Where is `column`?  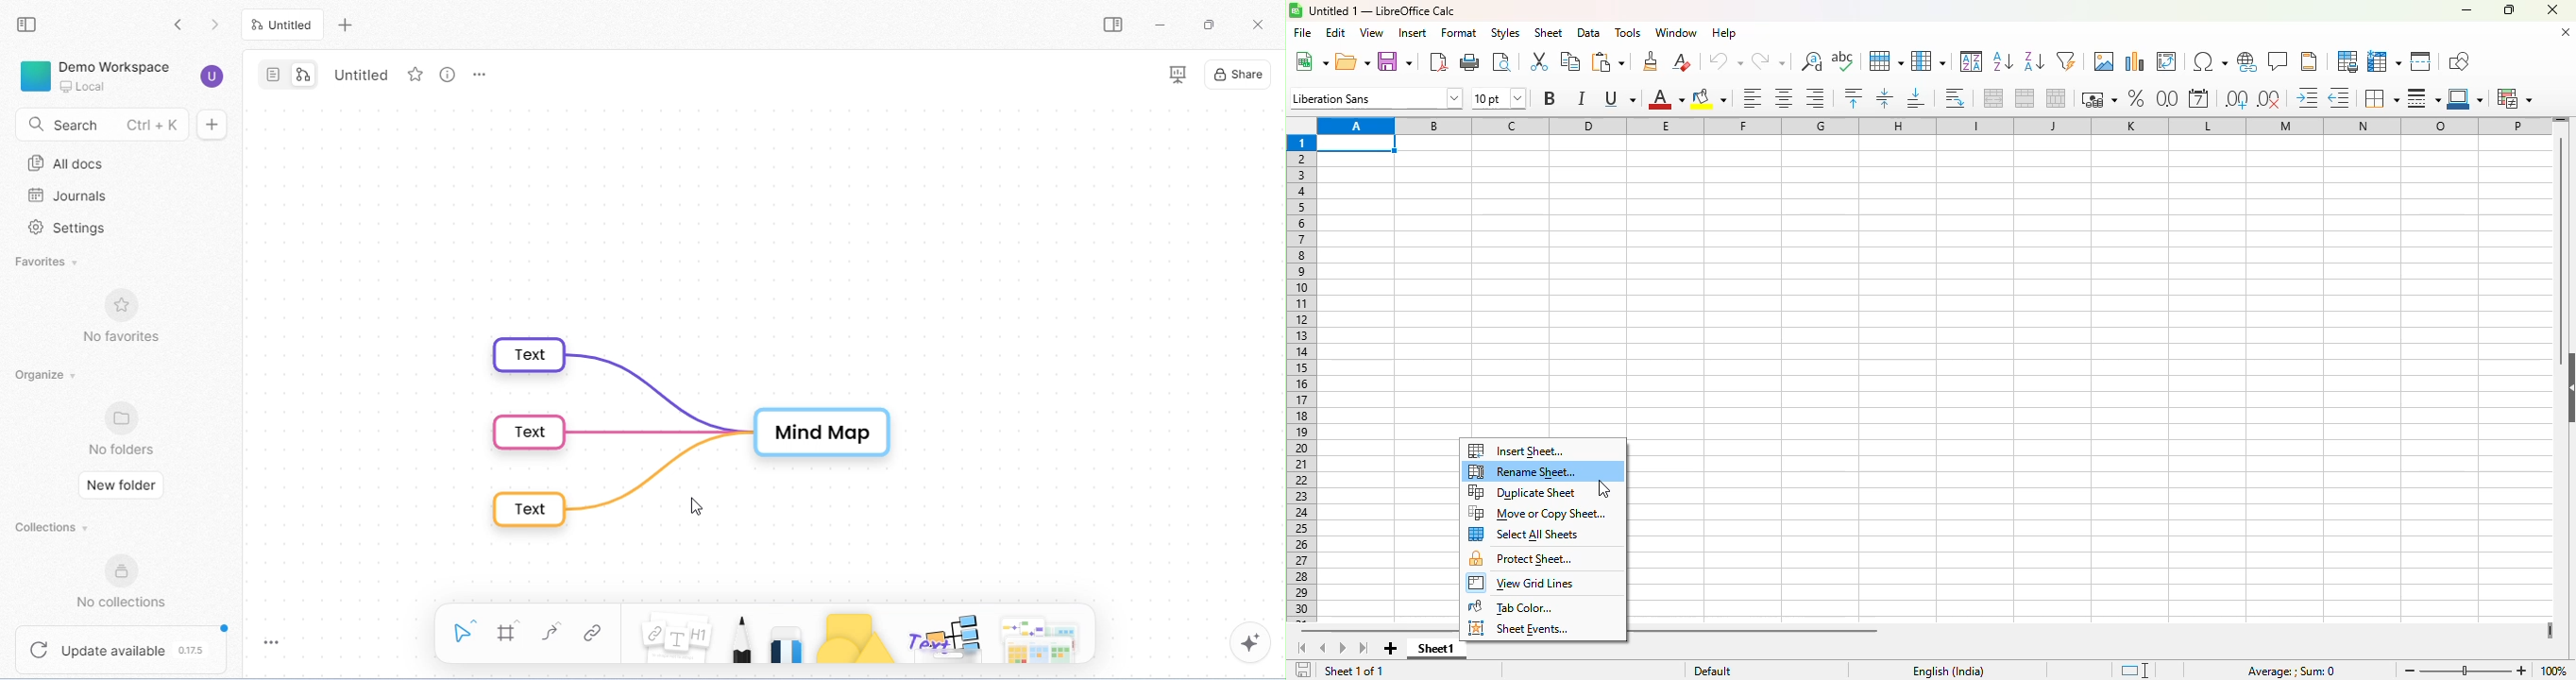
column is located at coordinates (1928, 61).